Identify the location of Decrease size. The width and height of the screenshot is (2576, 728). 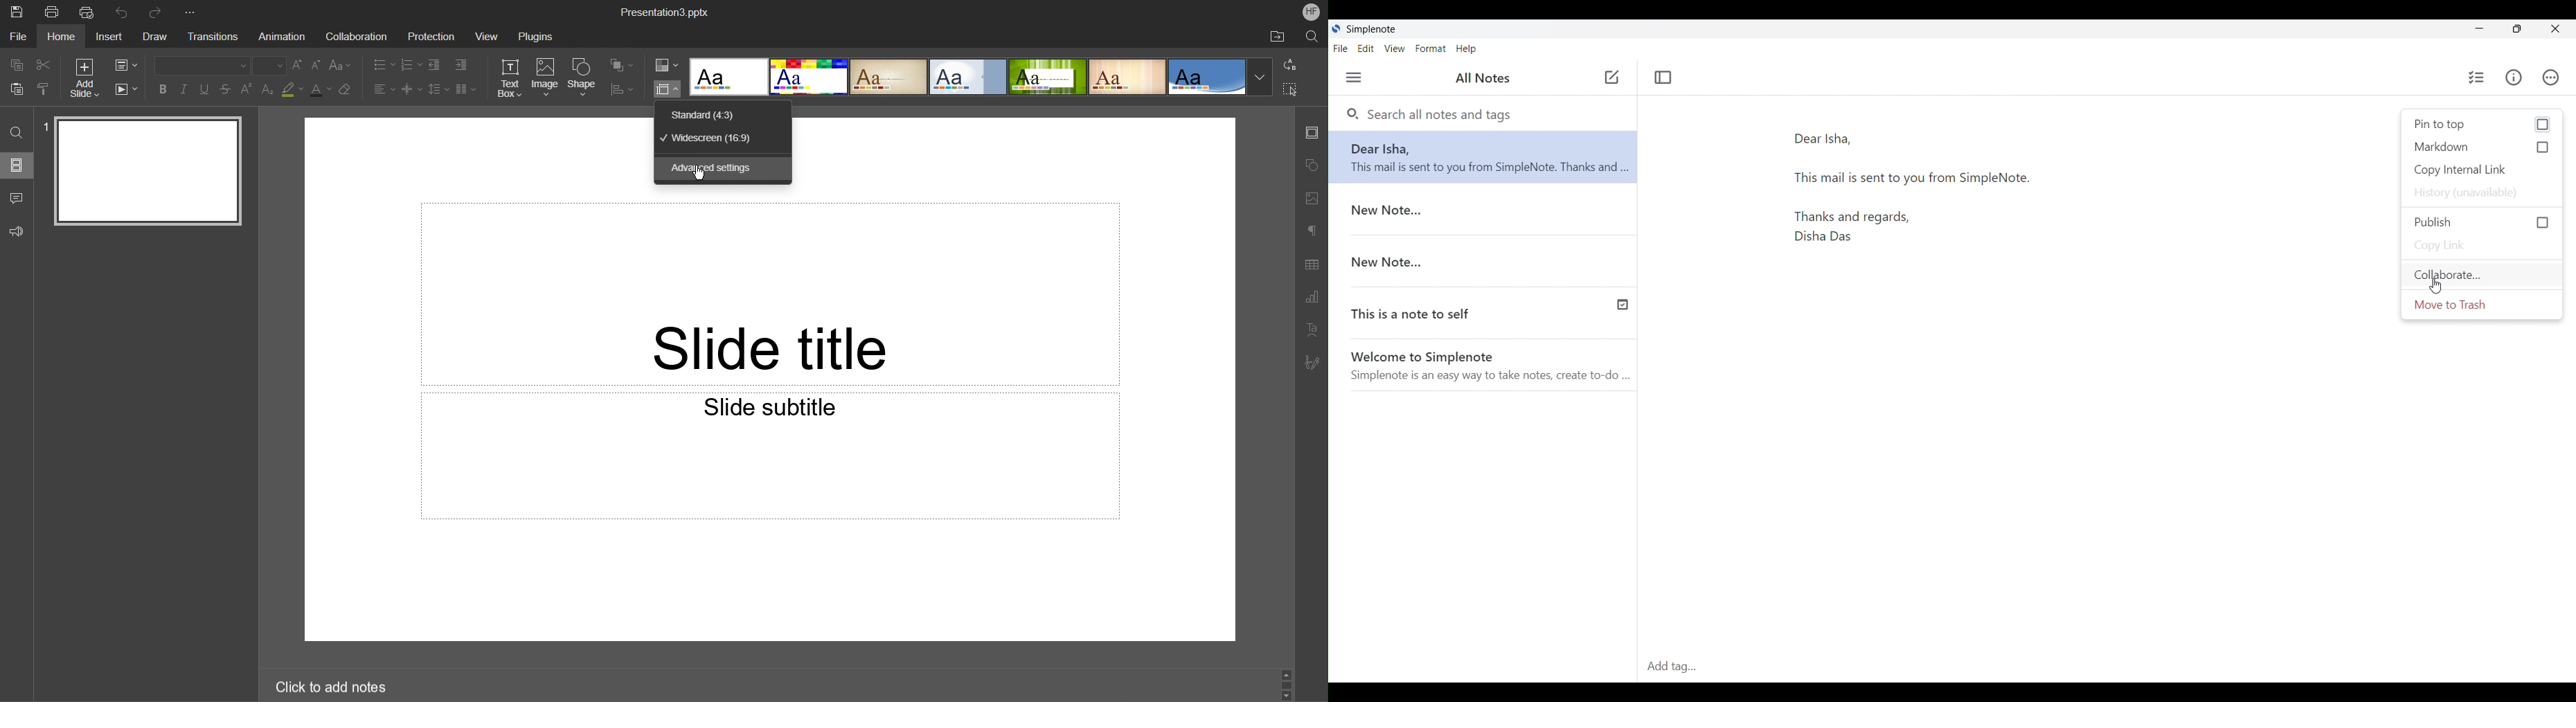
(317, 67).